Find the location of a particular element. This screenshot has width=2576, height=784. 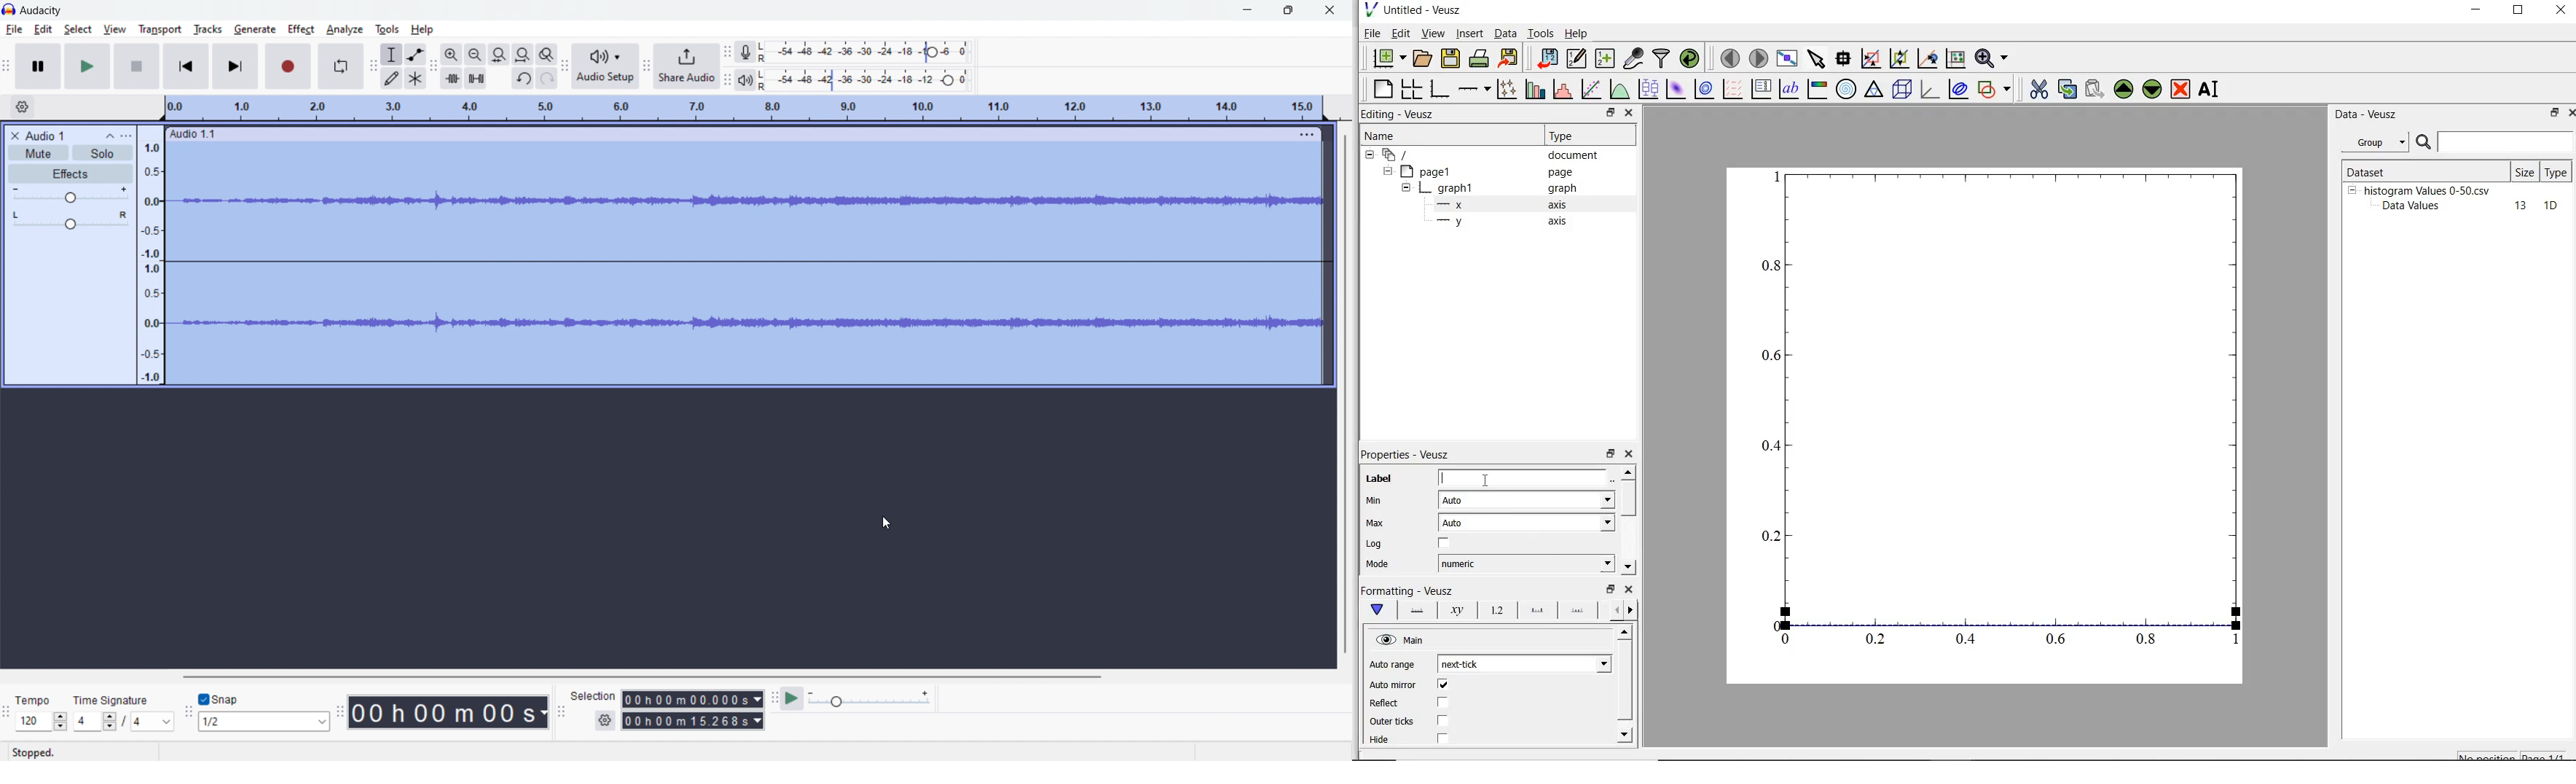

Audacity (title) is located at coordinates (46, 9).